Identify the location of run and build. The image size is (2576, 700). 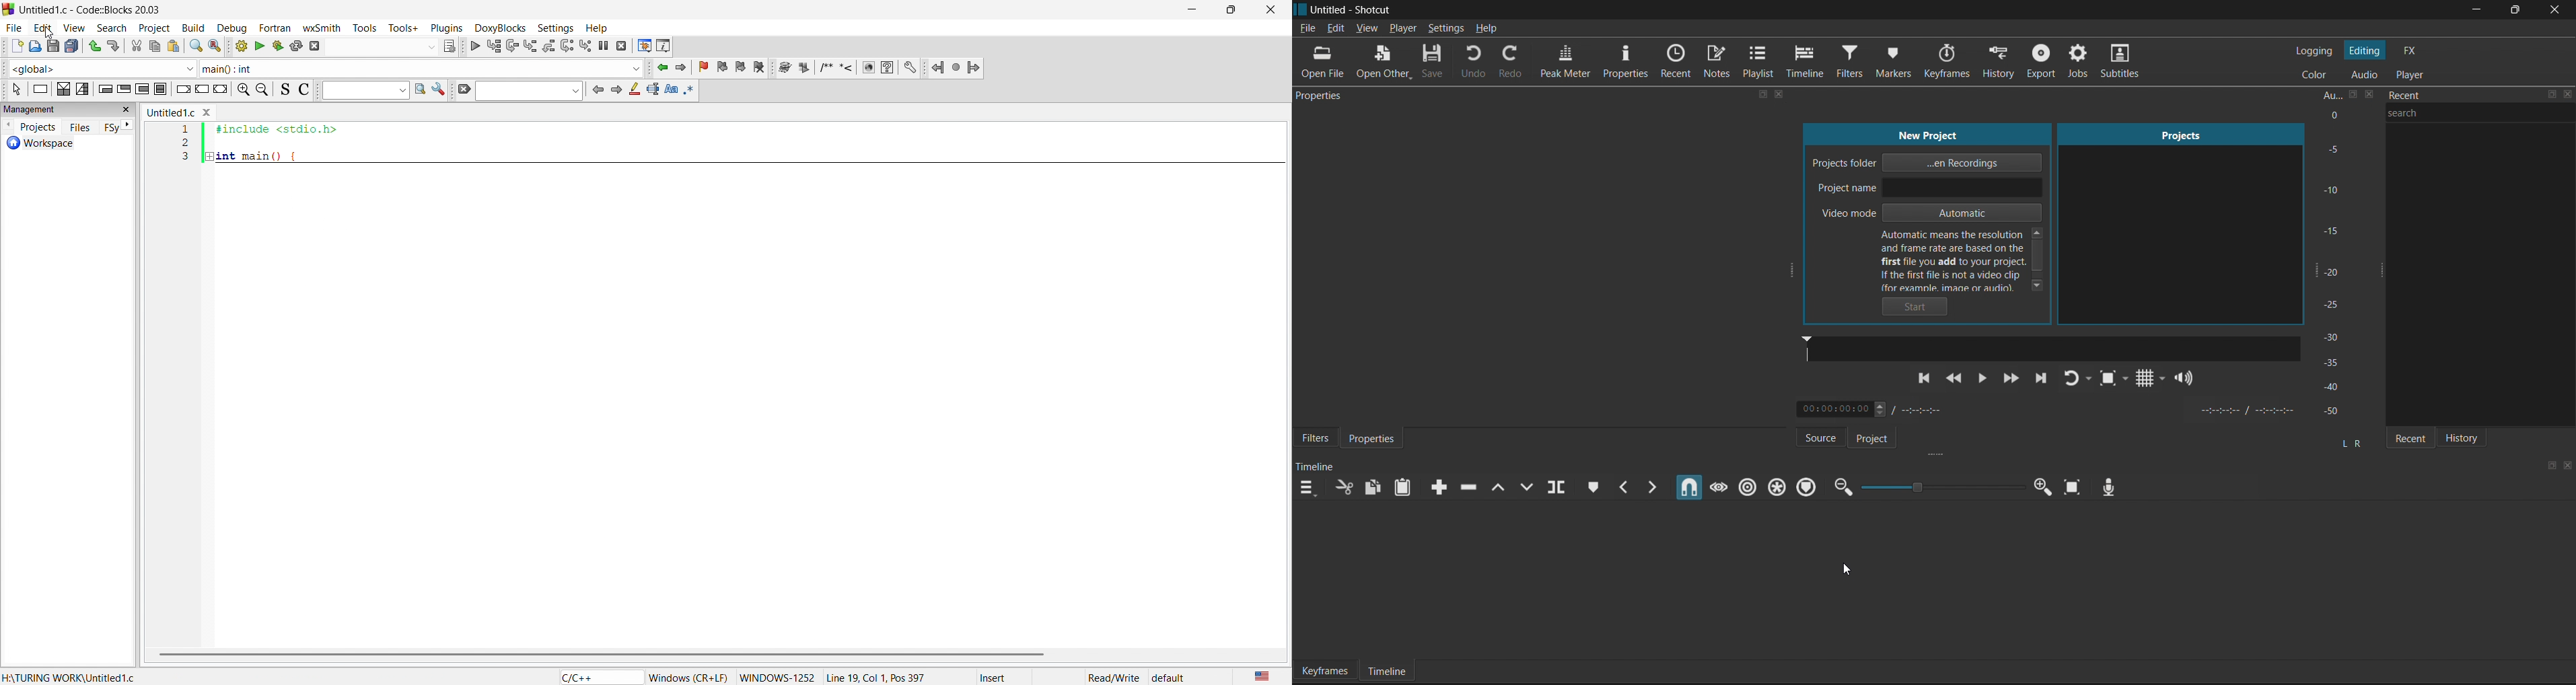
(277, 46).